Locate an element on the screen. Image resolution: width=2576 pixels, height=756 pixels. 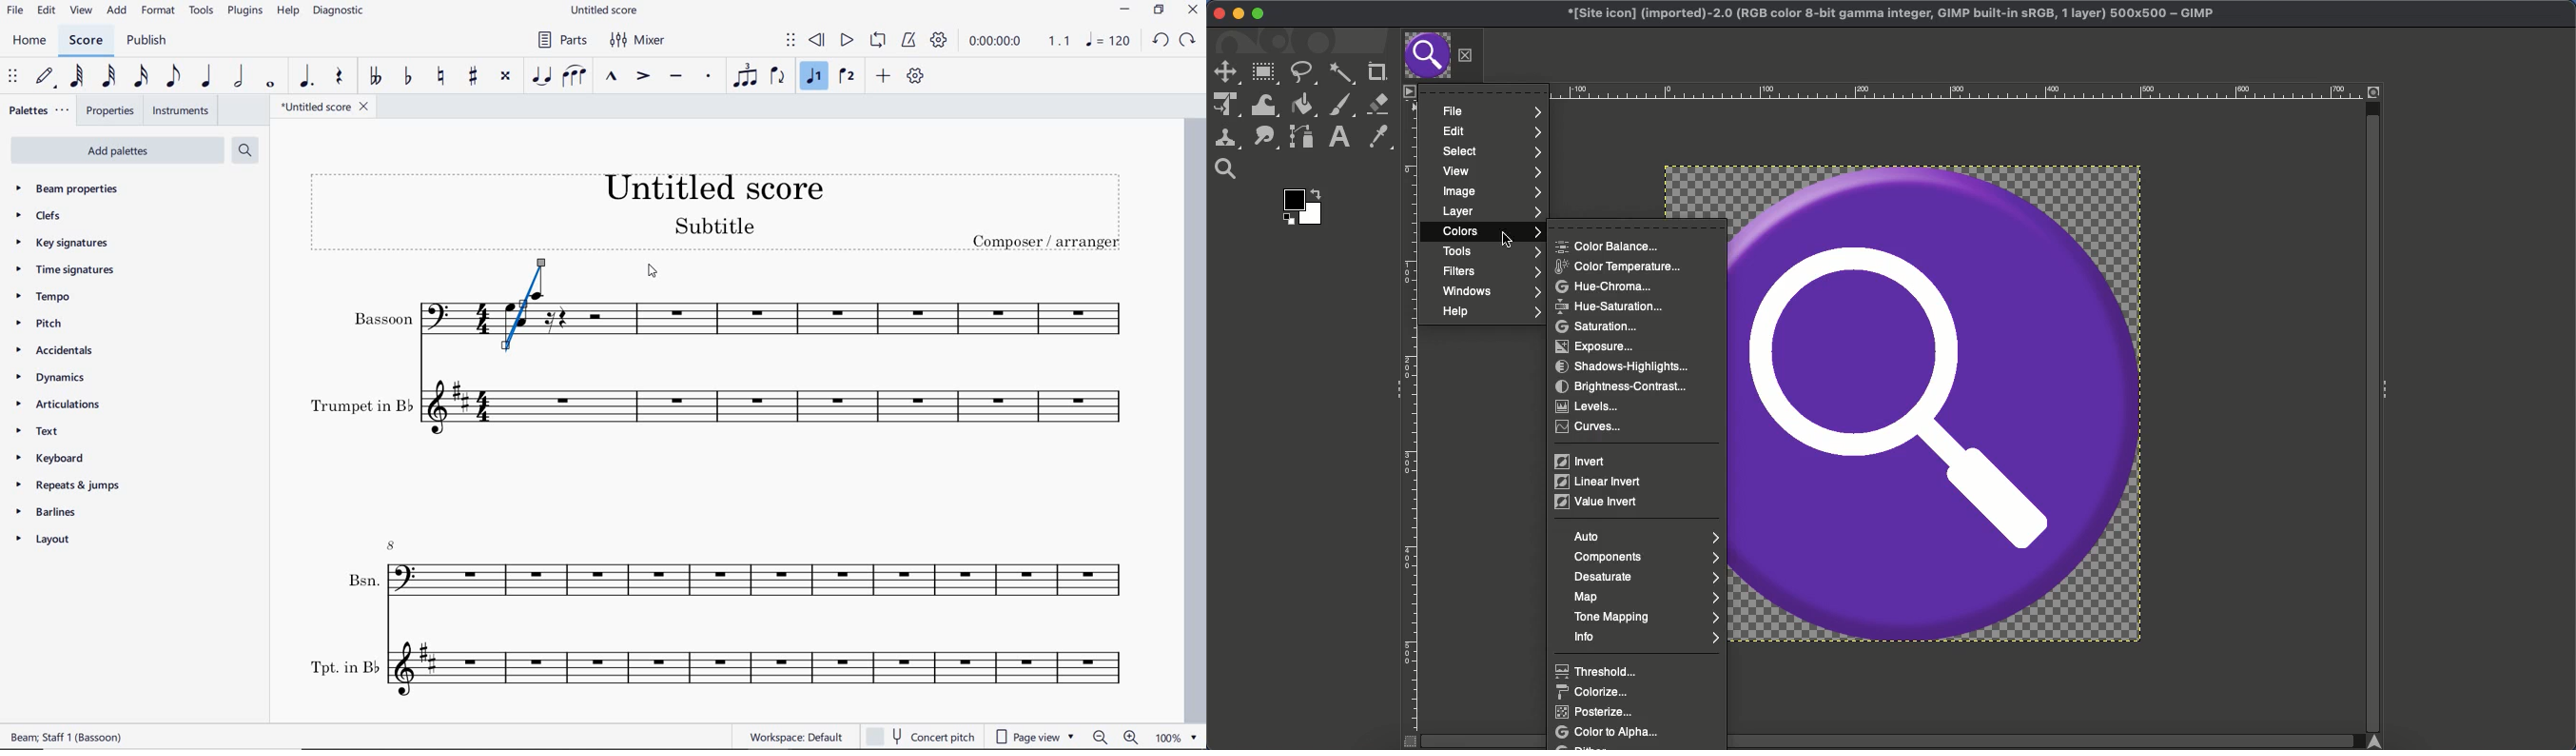
dynamics is located at coordinates (52, 376).